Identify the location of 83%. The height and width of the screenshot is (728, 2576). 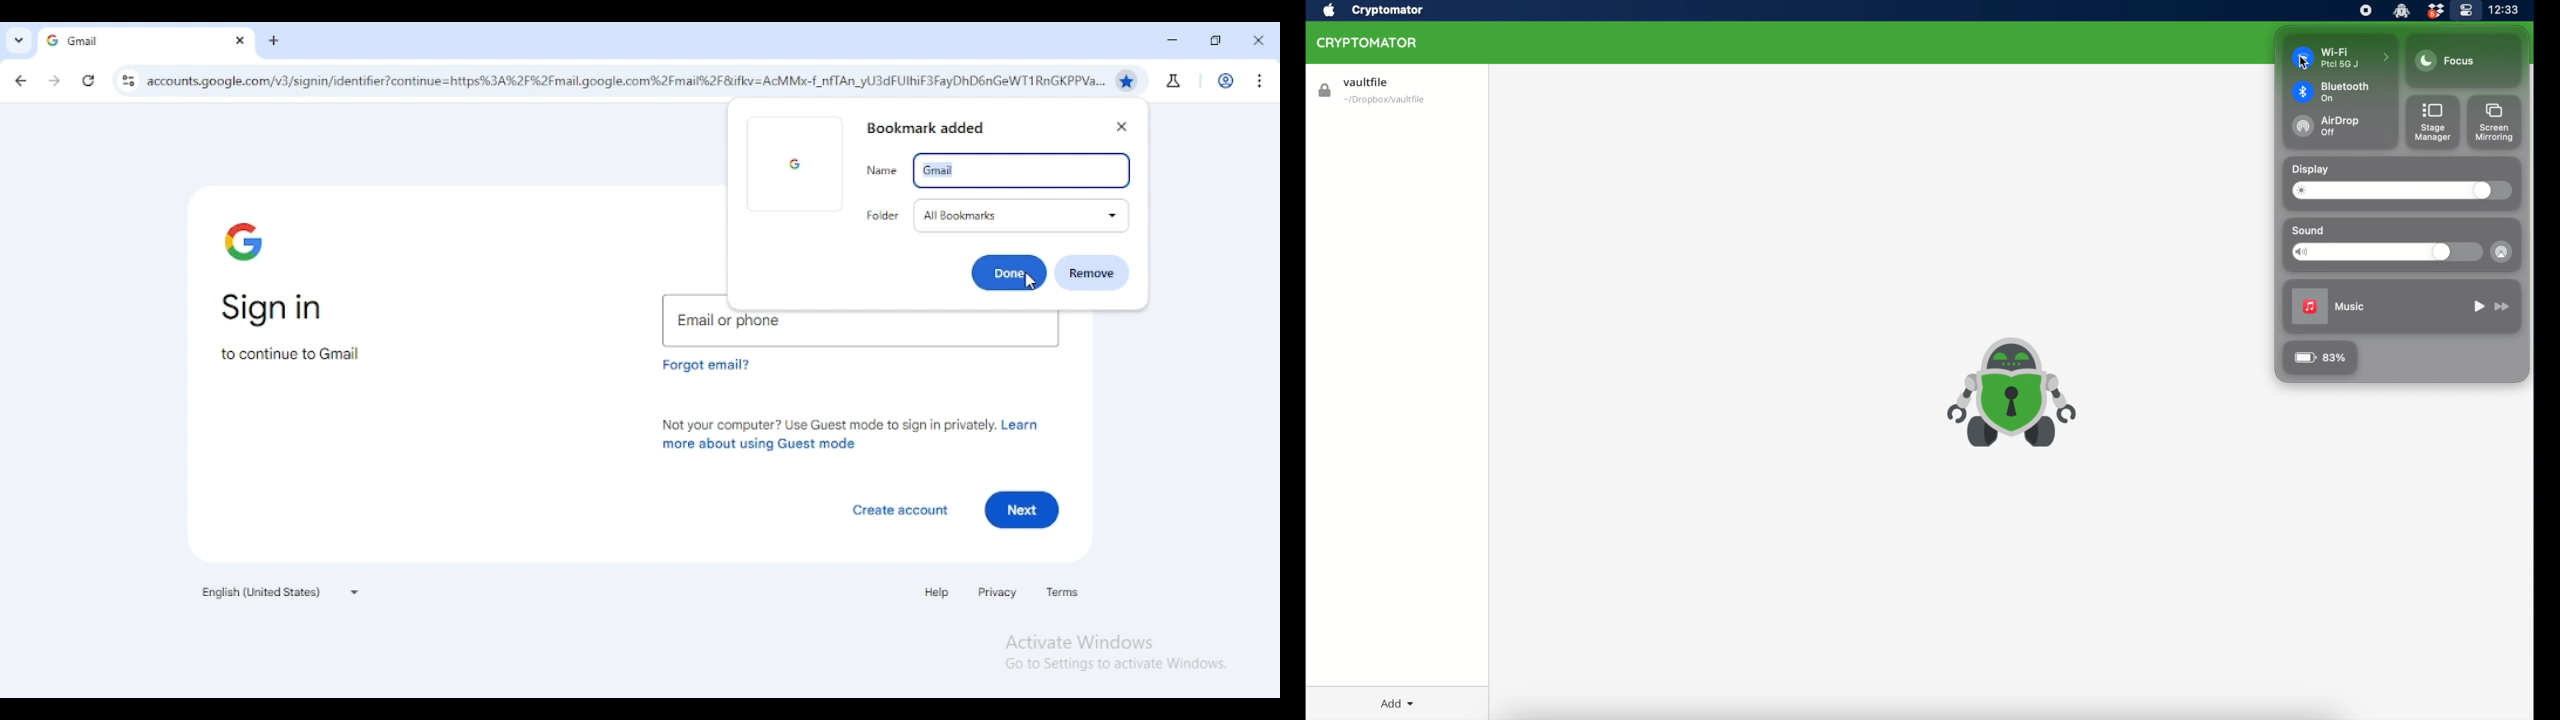
(2321, 357).